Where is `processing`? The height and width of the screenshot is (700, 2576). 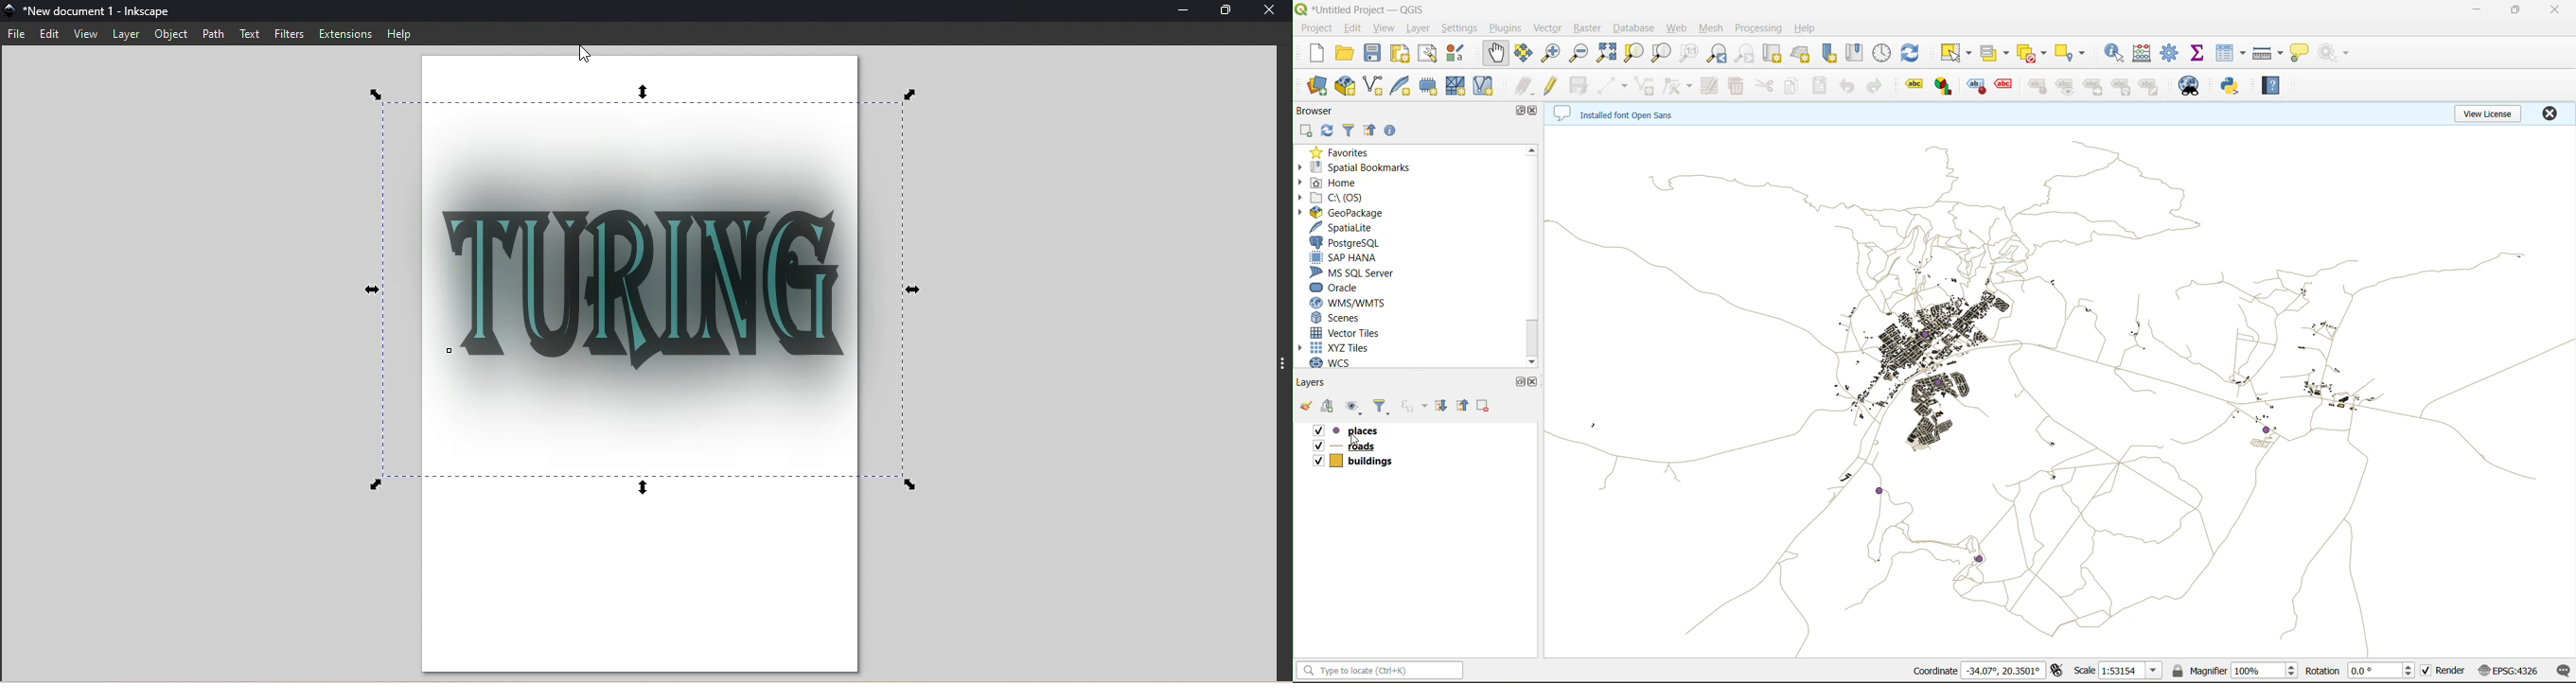
processing is located at coordinates (1760, 28).